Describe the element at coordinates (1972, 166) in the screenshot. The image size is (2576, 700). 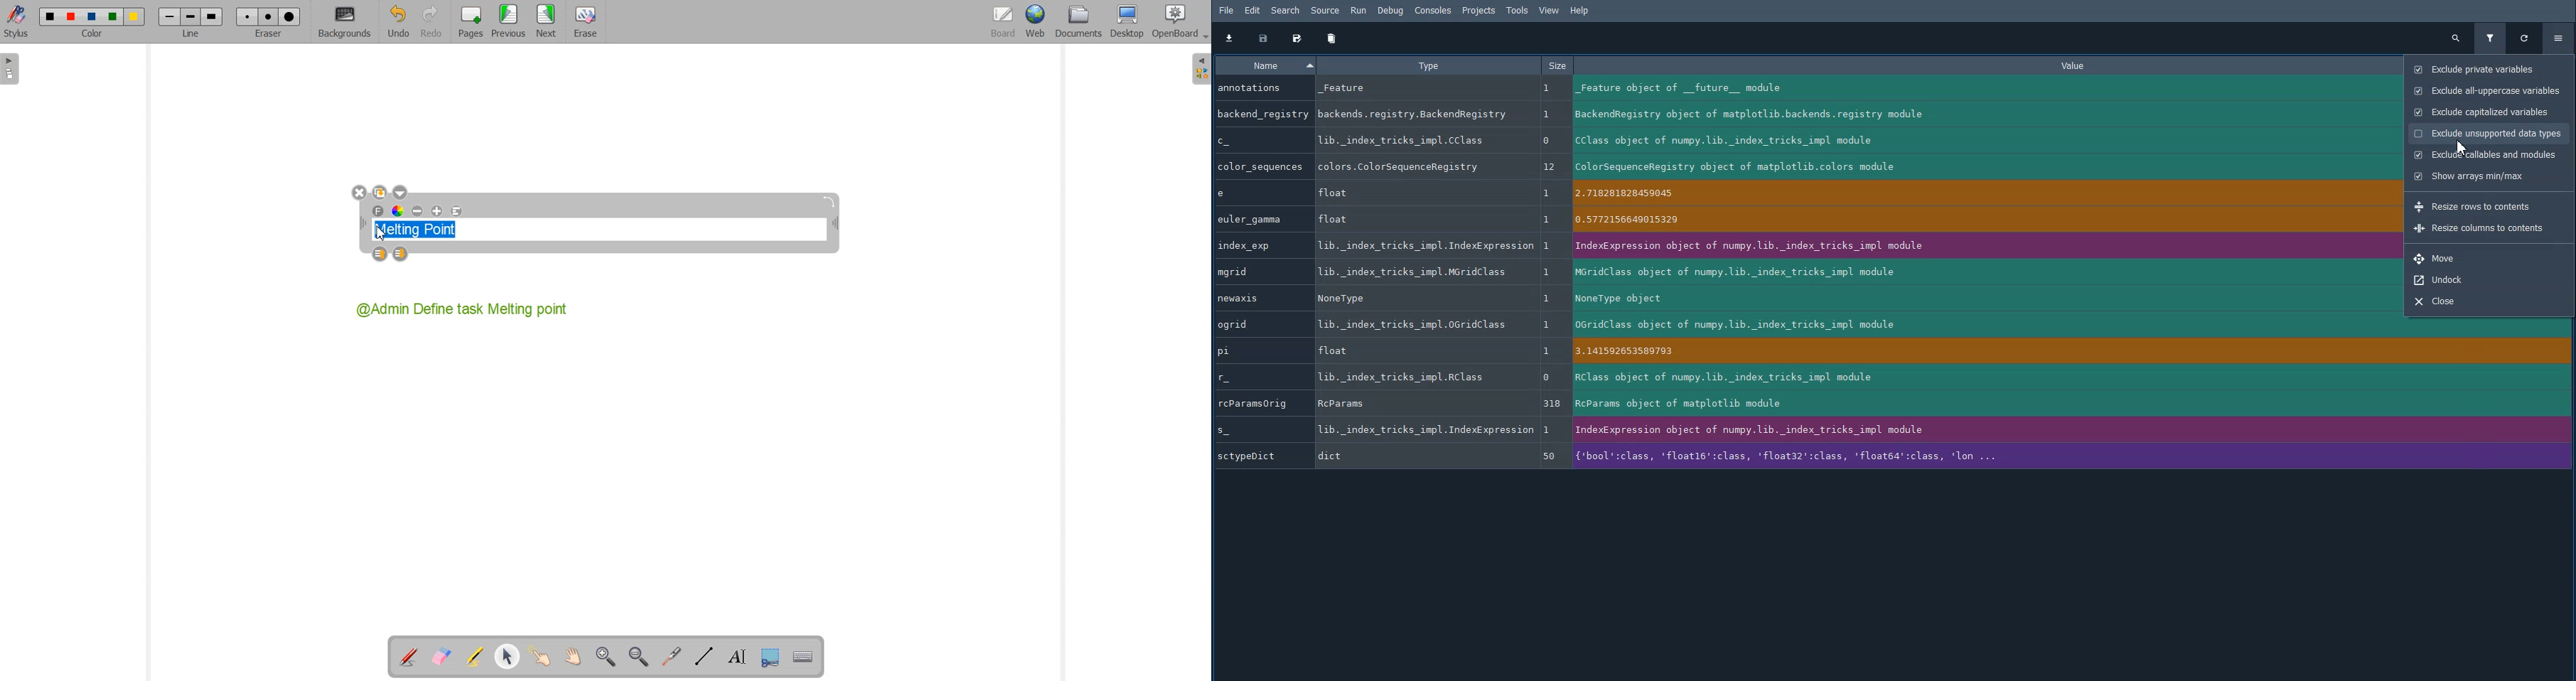
I see `ColorSequenceRegistry object of matplotlib.colors module` at that location.